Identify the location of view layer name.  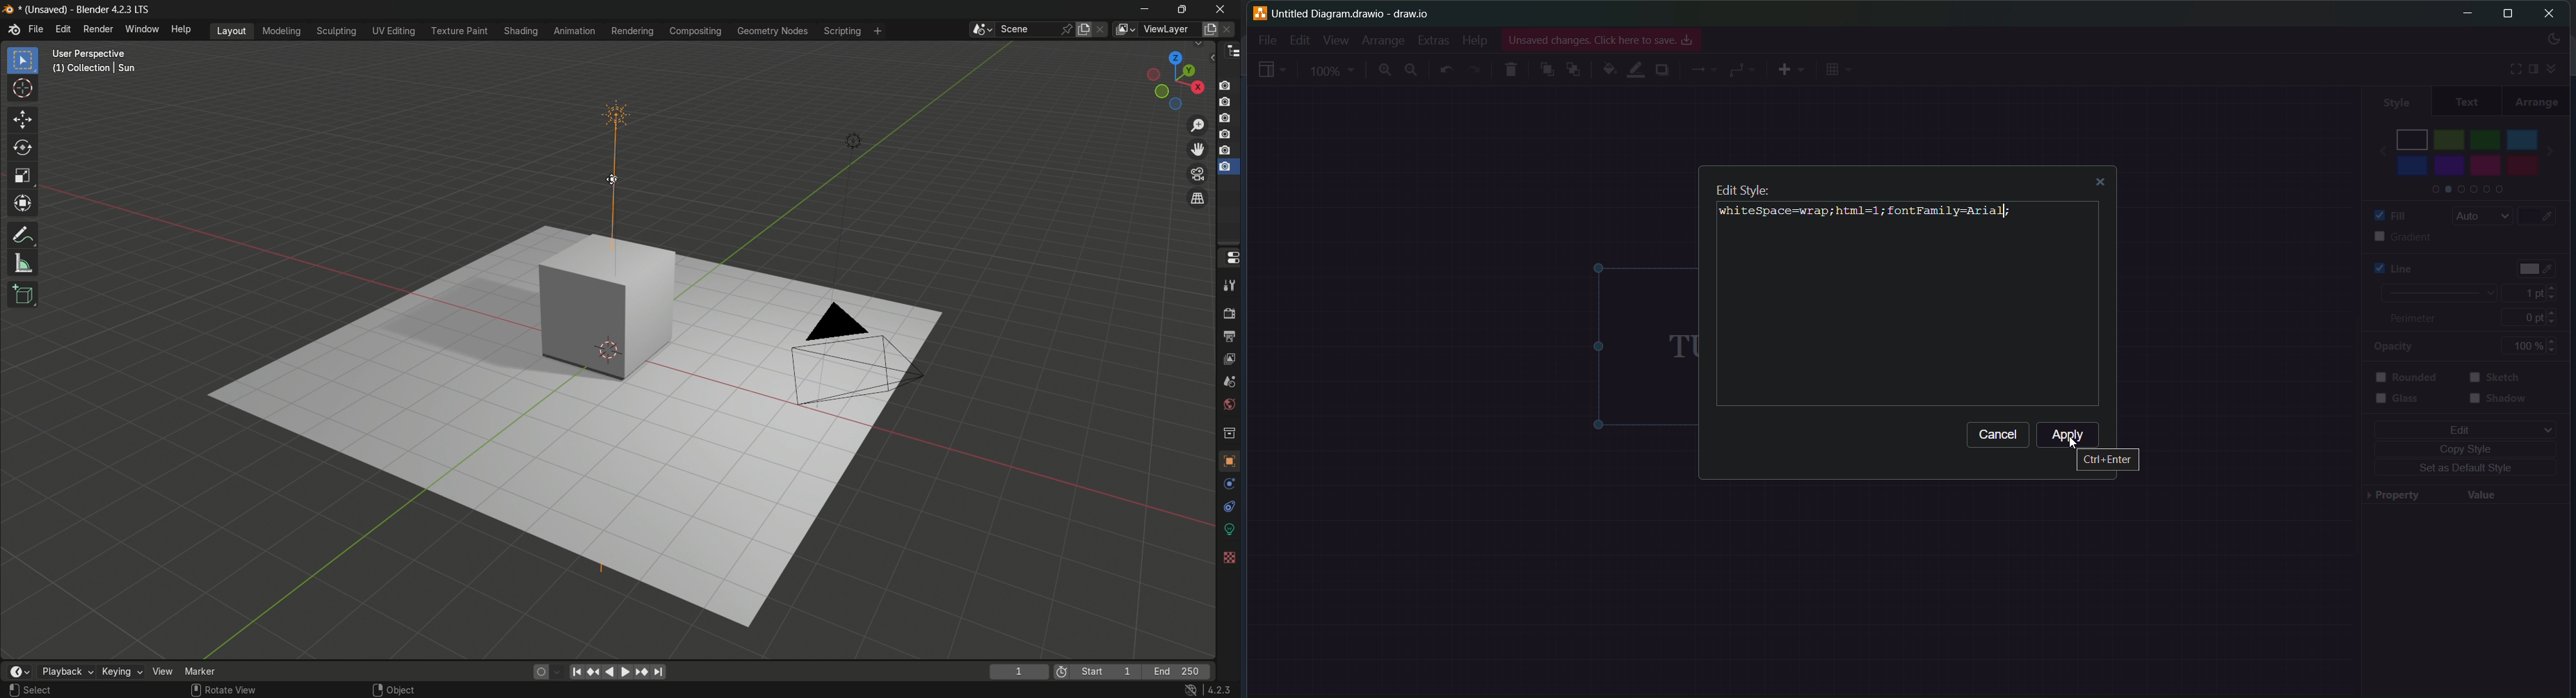
(1170, 30).